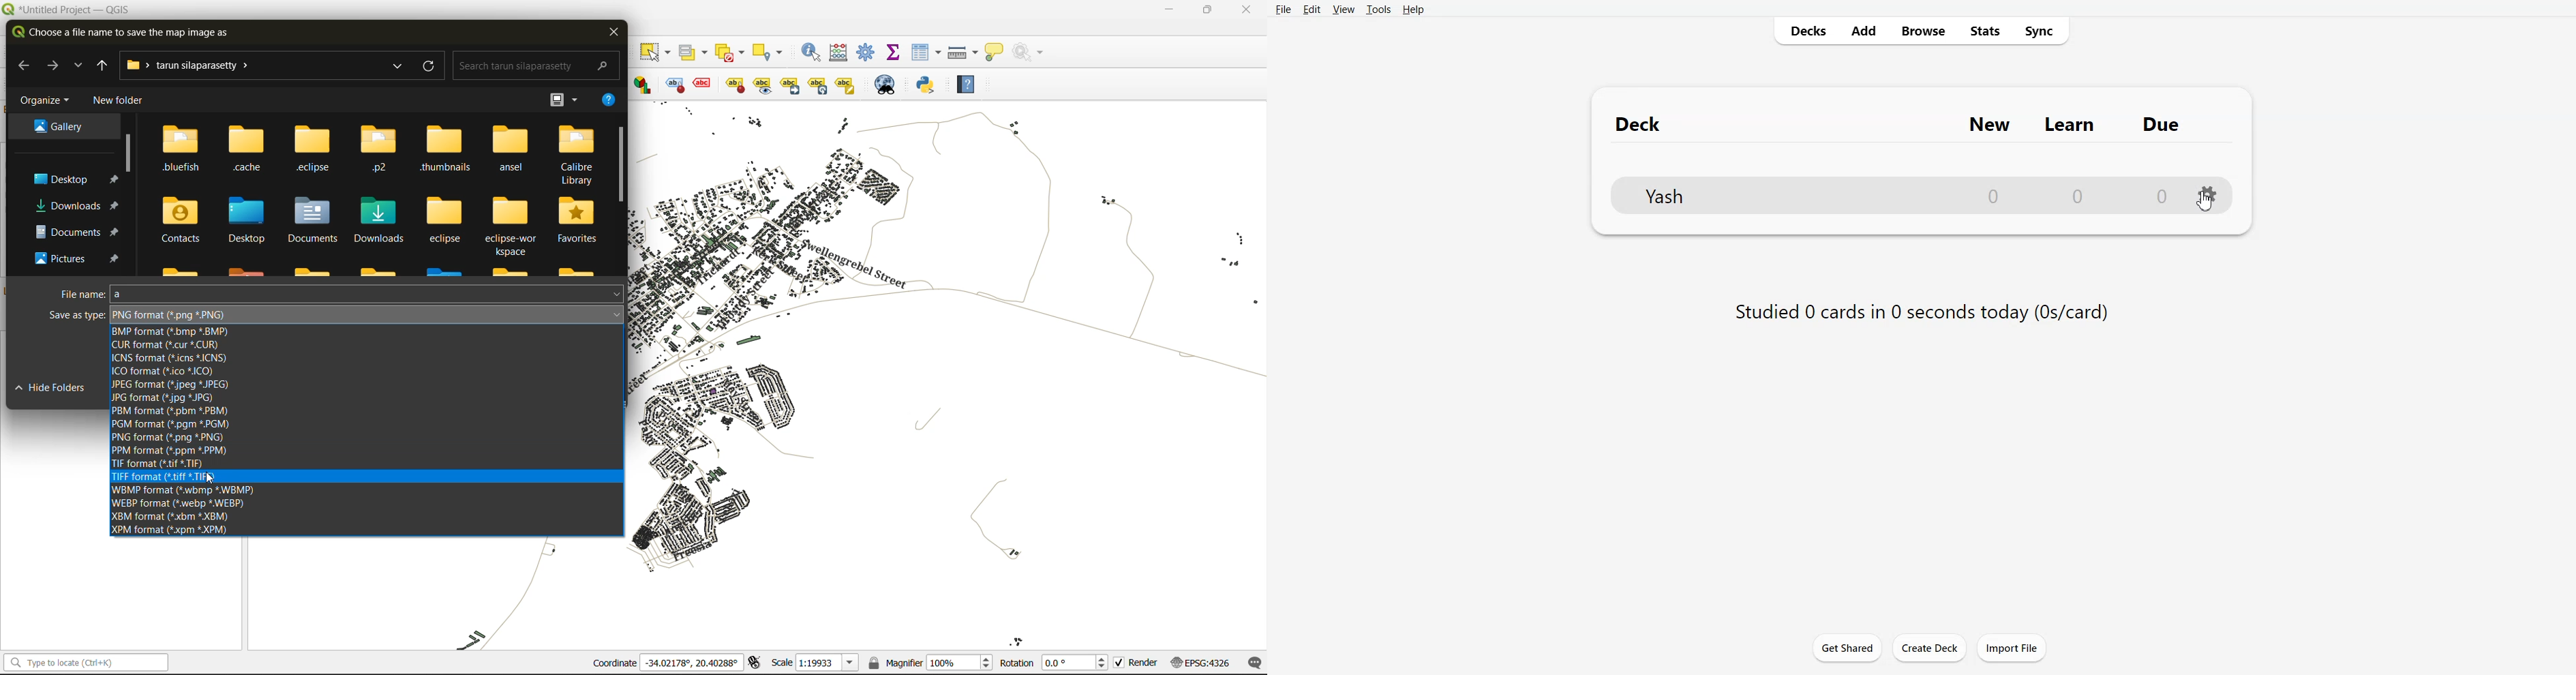 Image resolution: width=2576 pixels, height=700 pixels. I want to click on statistical summary, so click(894, 53).